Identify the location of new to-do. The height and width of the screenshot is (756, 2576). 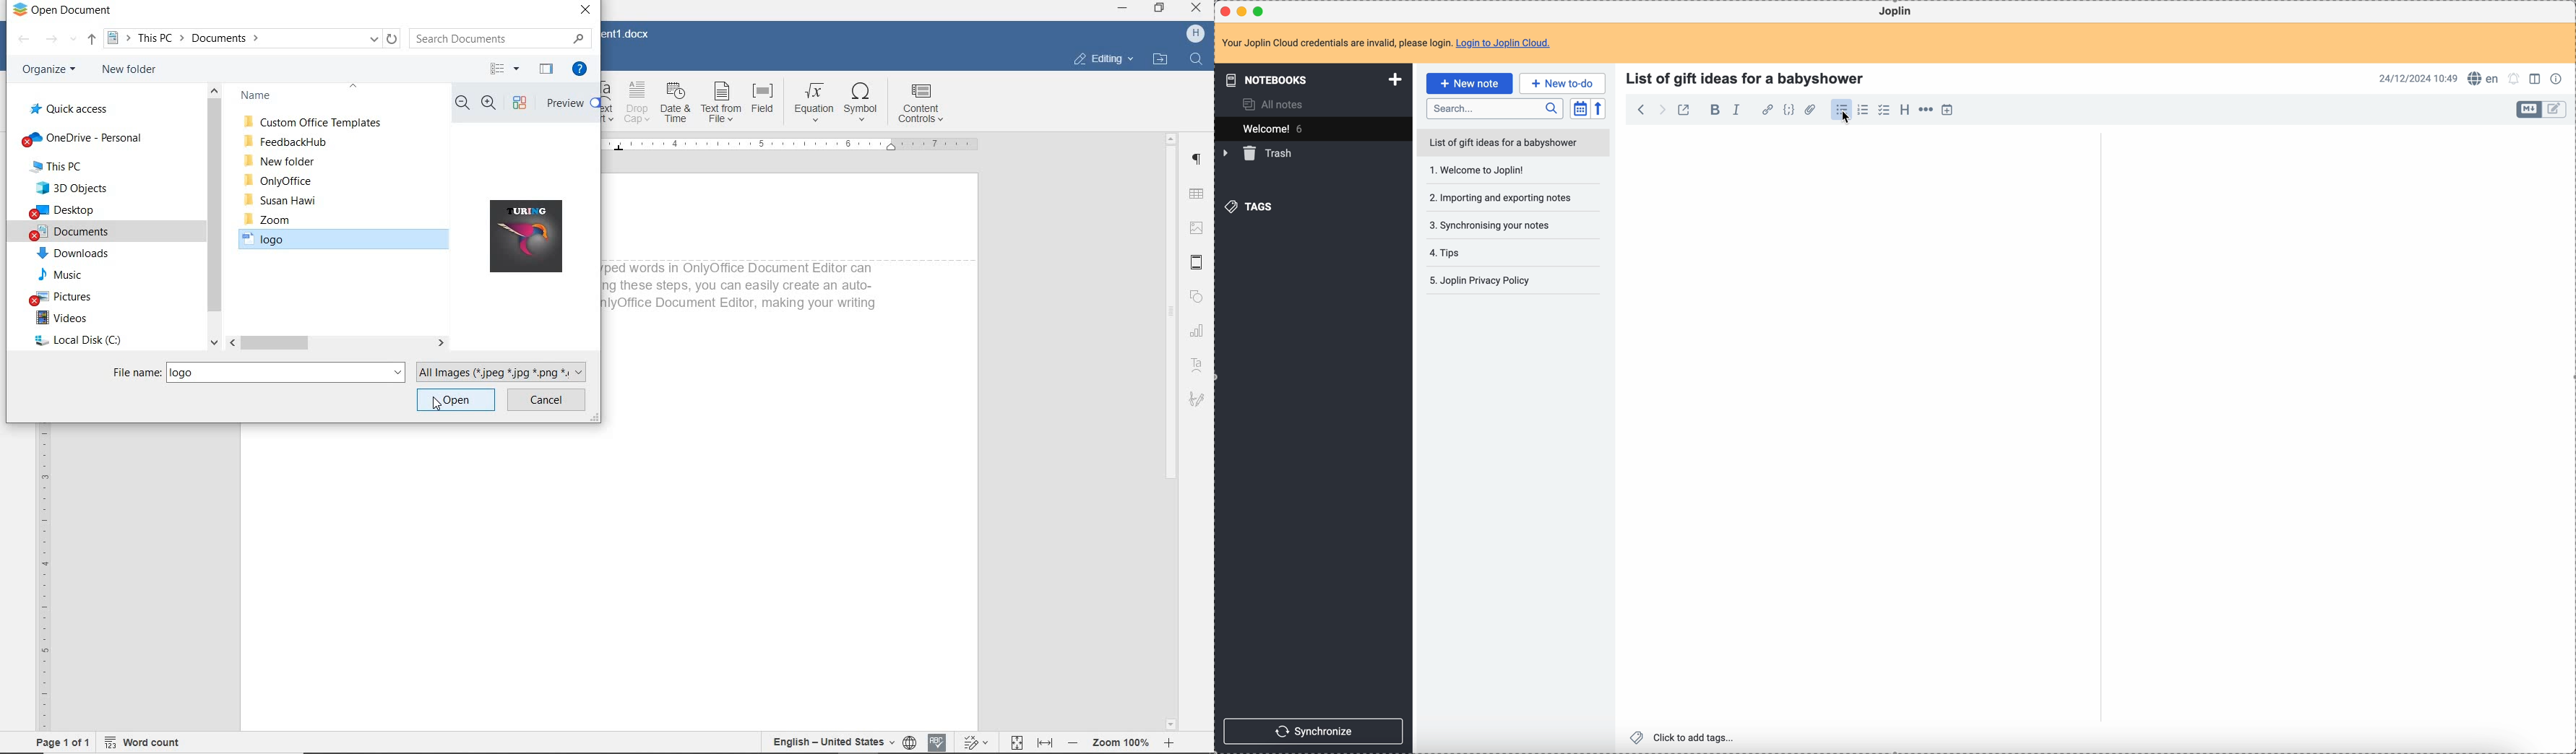
(1562, 82).